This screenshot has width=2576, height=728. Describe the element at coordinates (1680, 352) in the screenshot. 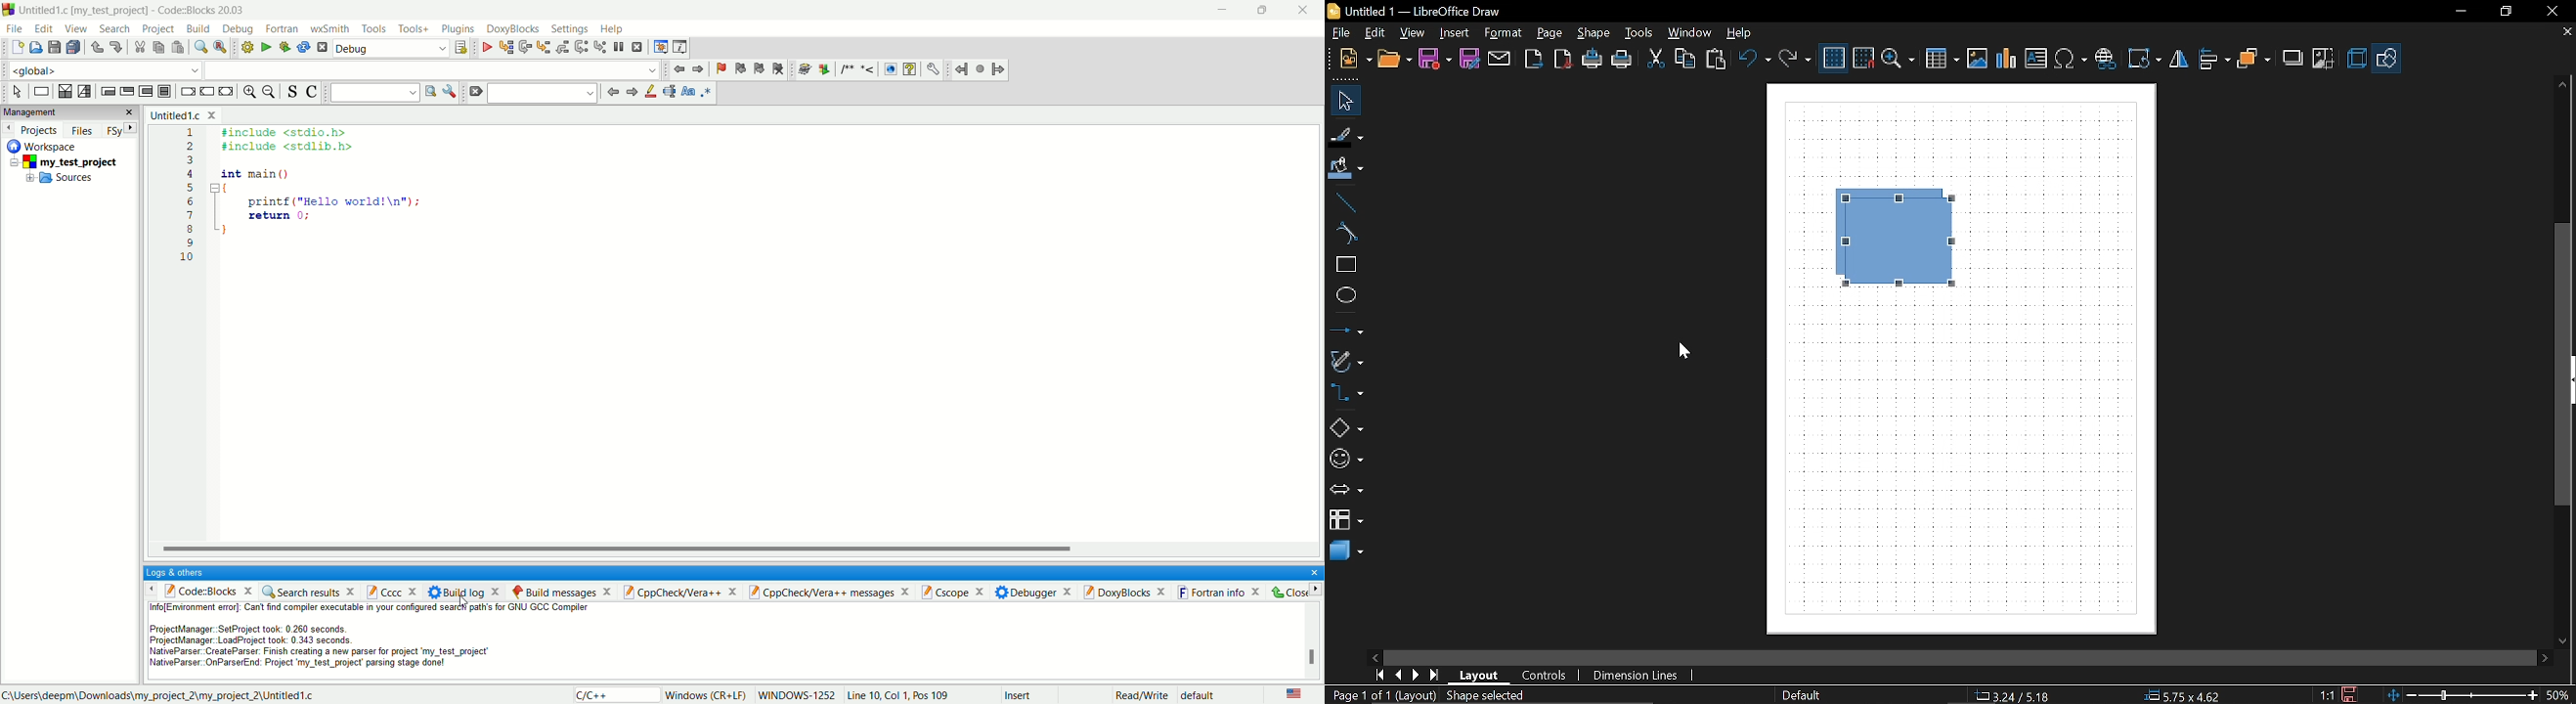

I see `Cursor` at that location.